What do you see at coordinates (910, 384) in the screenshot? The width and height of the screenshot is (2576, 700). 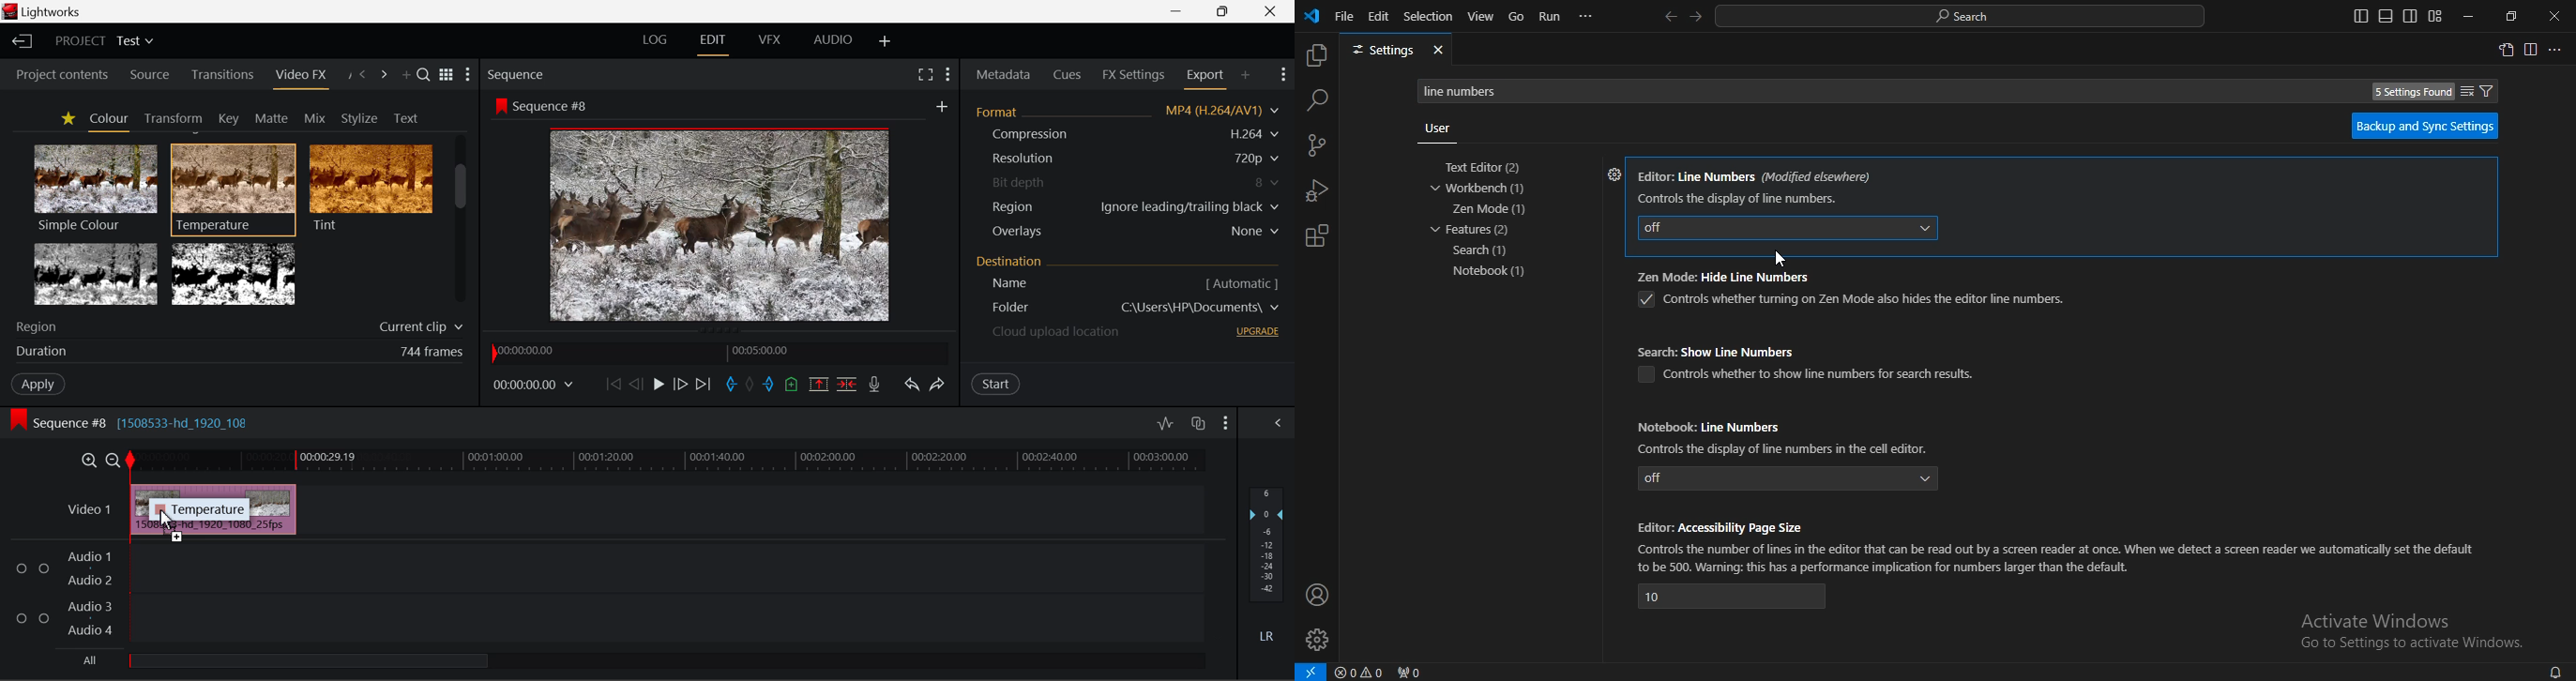 I see `Undo` at bounding box center [910, 384].